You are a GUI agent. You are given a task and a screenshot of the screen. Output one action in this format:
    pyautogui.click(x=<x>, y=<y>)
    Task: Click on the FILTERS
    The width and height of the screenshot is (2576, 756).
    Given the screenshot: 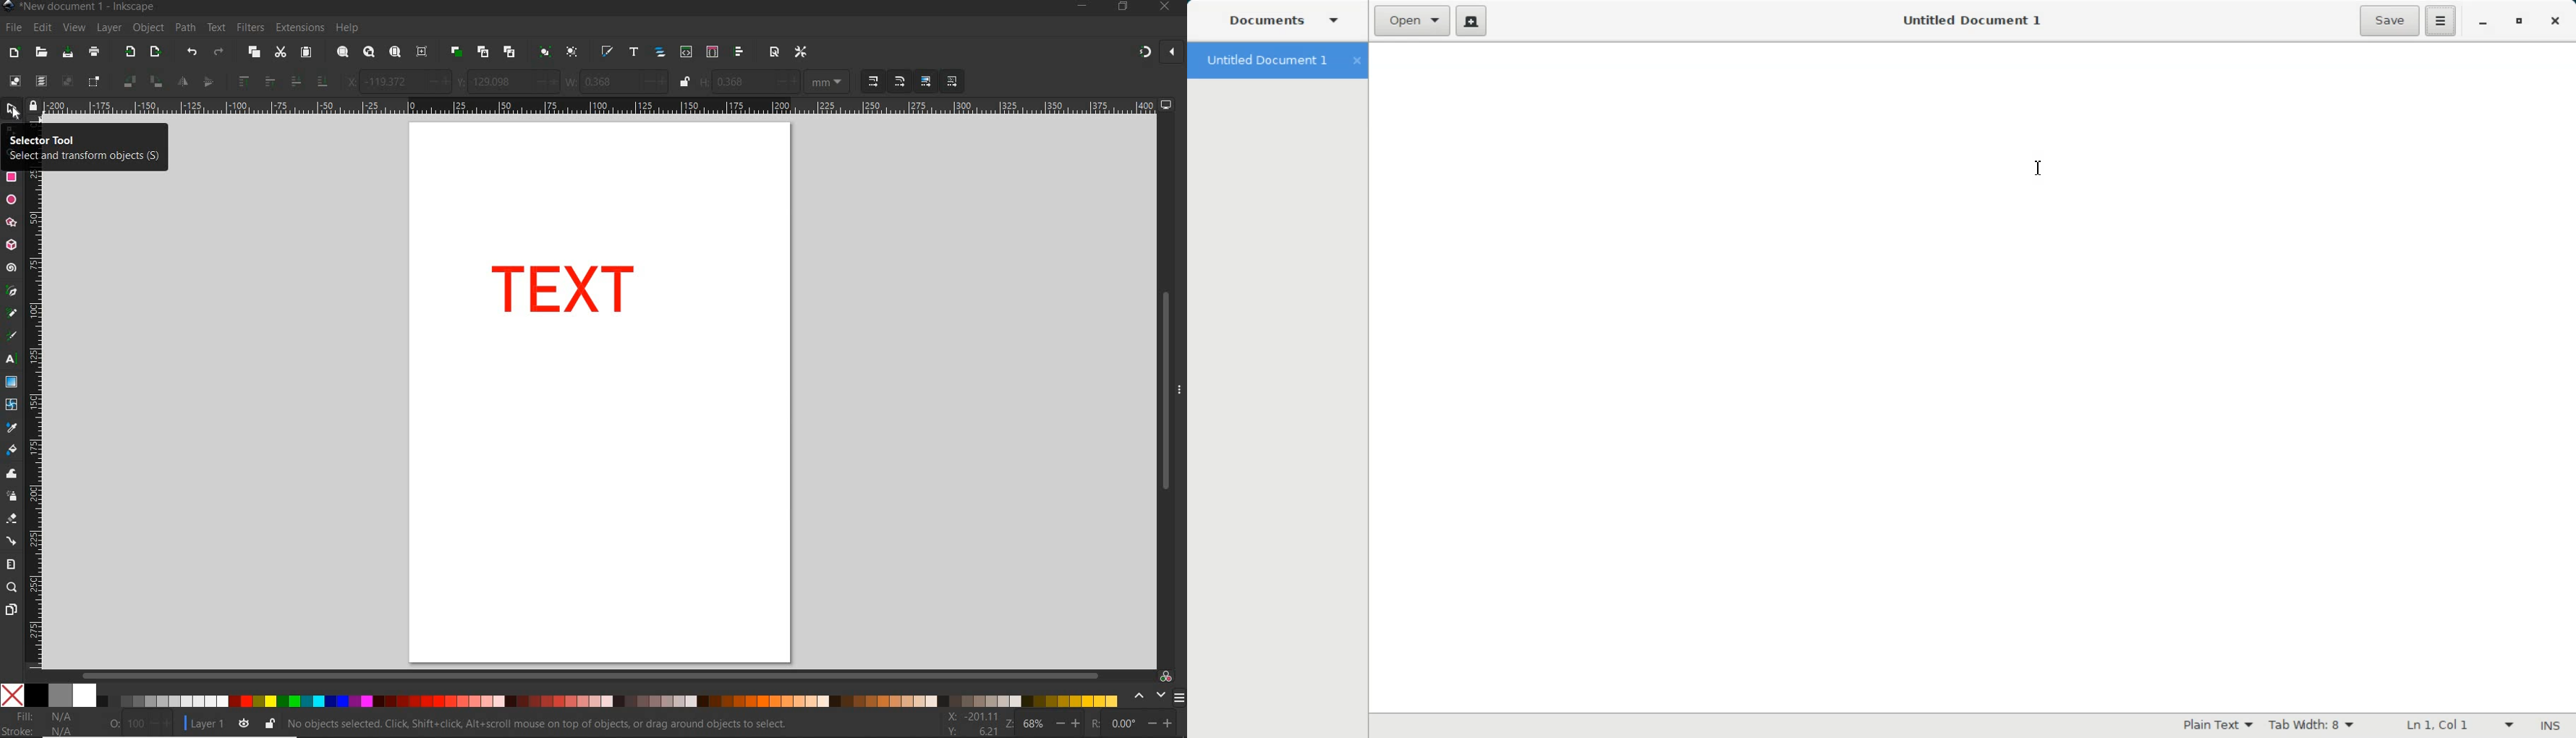 What is the action you would take?
    pyautogui.click(x=249, y=26)
    